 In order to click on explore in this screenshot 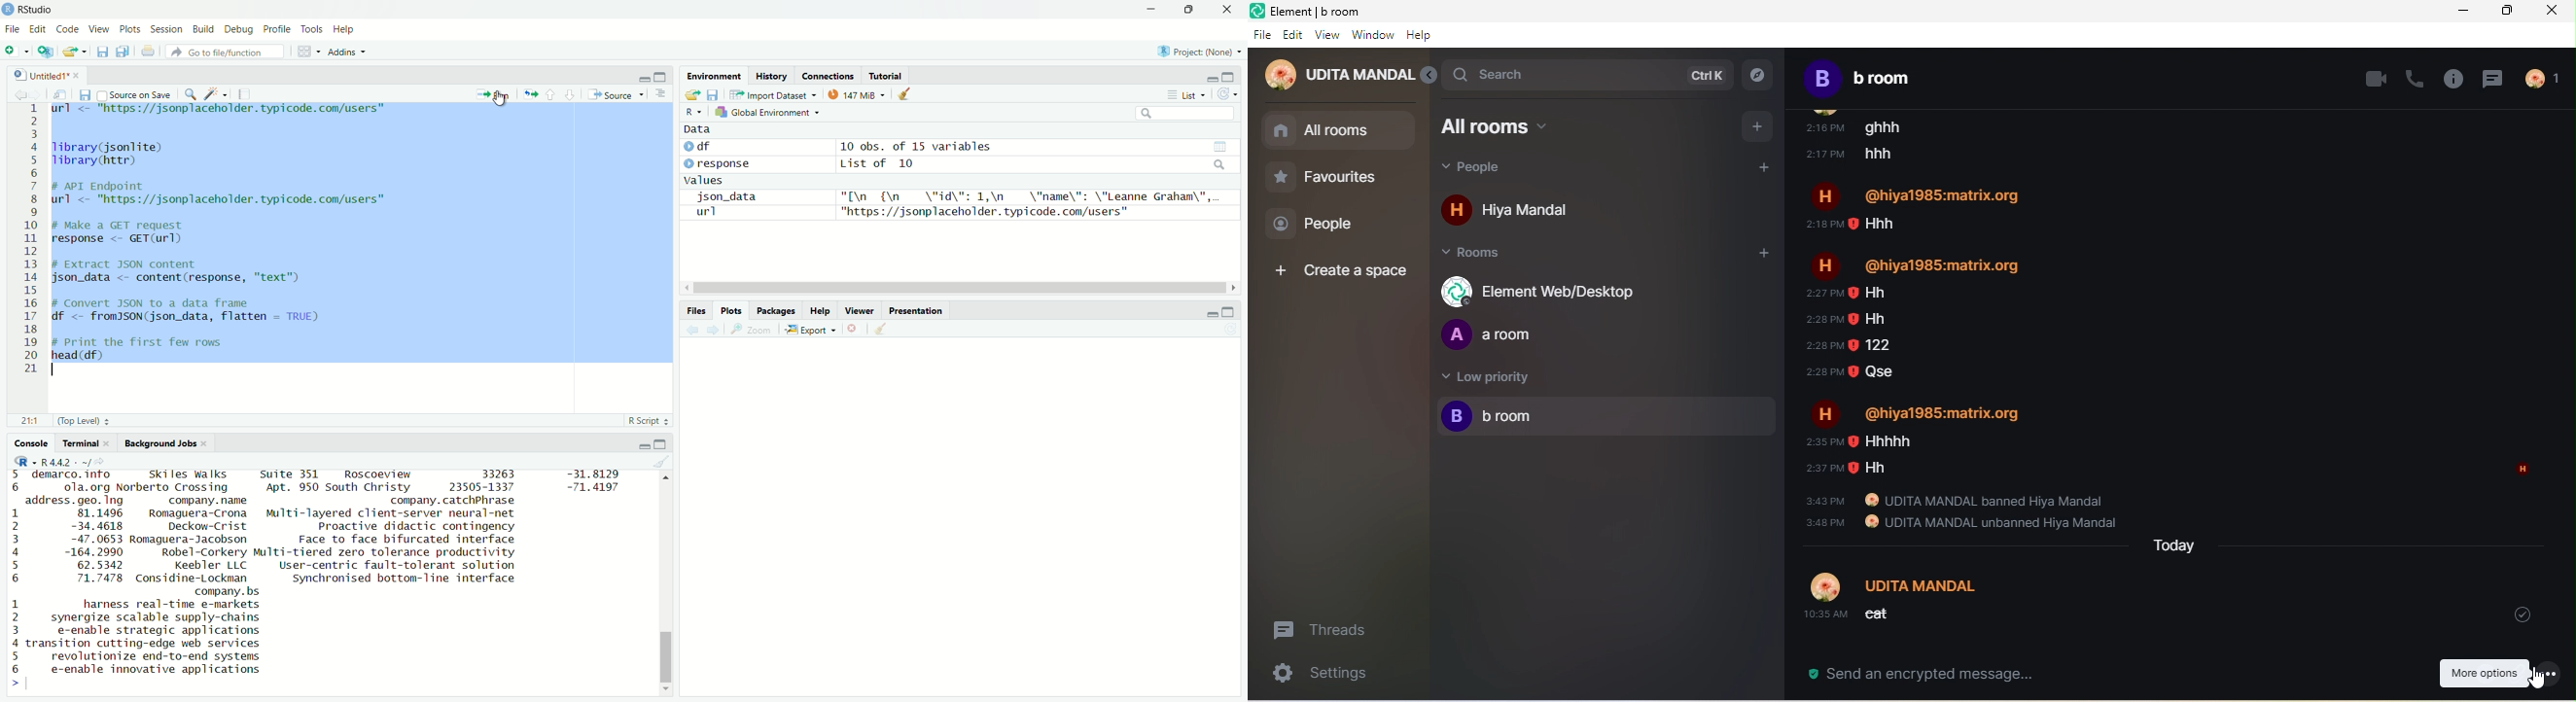, I will do `click(1758, 76)`.